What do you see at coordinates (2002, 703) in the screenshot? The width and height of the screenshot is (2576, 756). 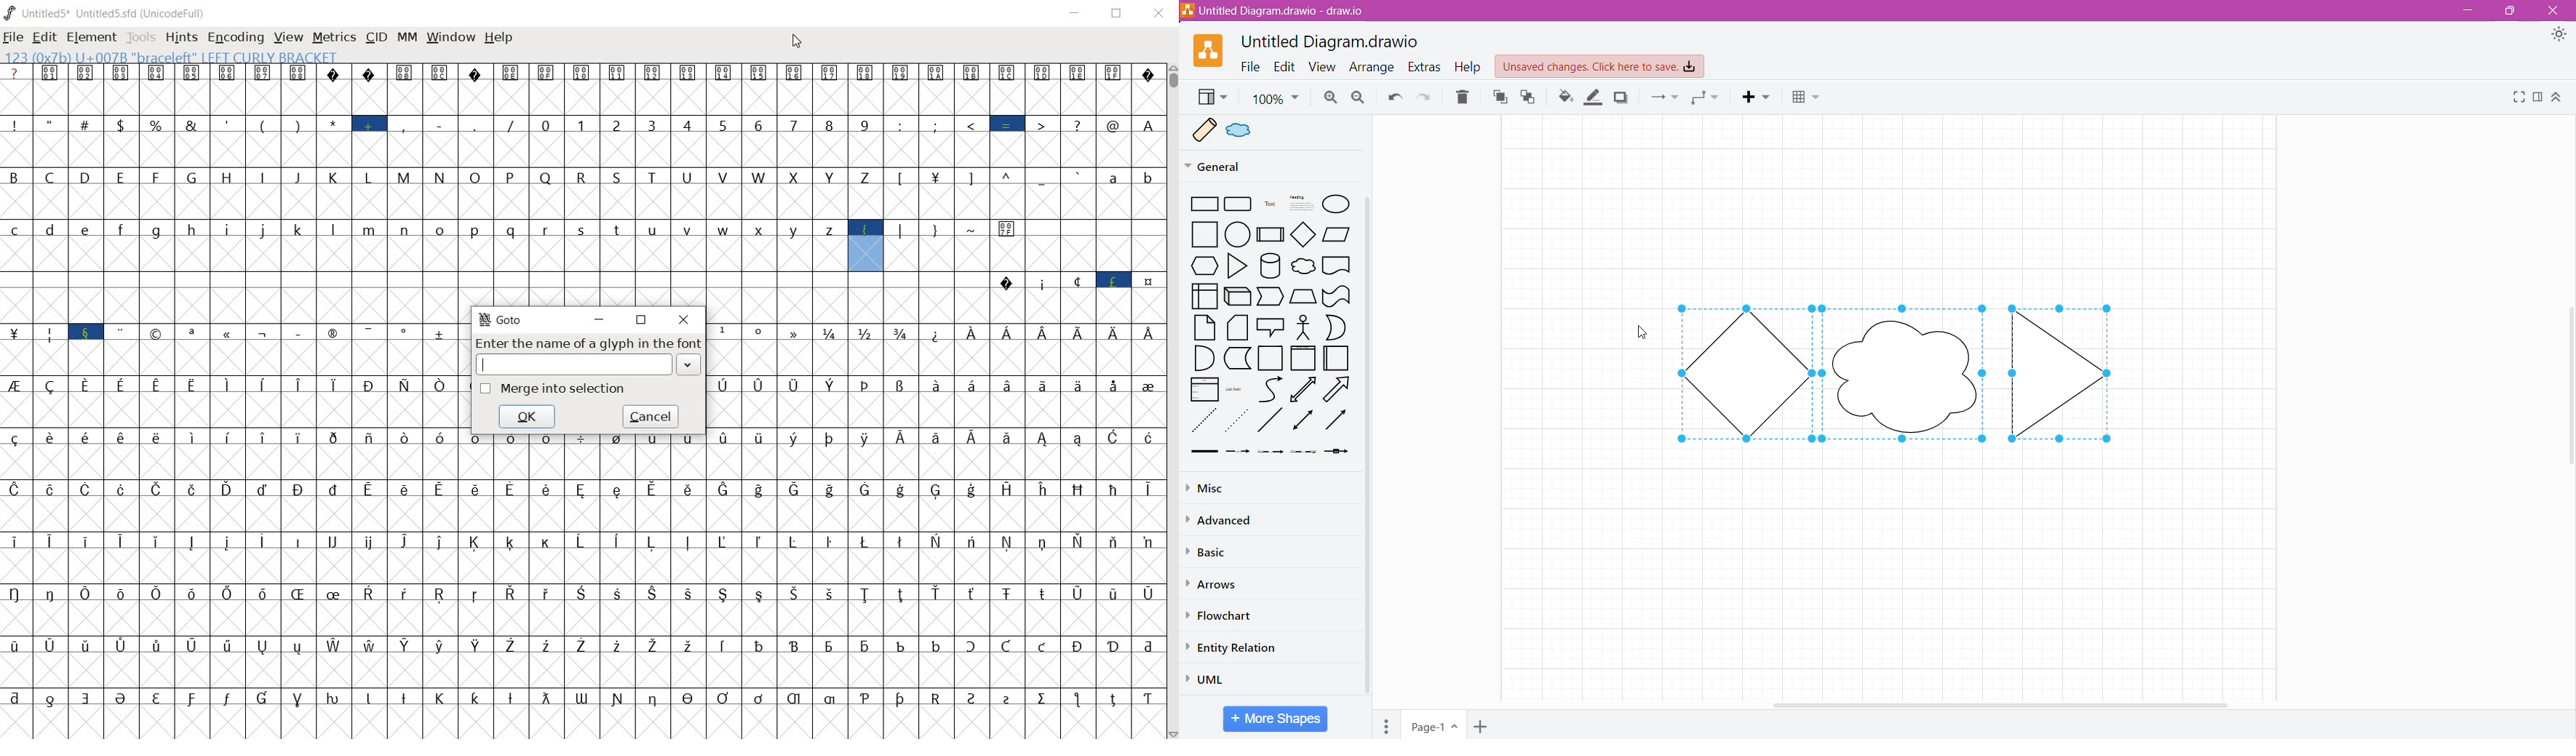 I see `Horizontal Scroll Bar` at bounding box center [2002, 703].